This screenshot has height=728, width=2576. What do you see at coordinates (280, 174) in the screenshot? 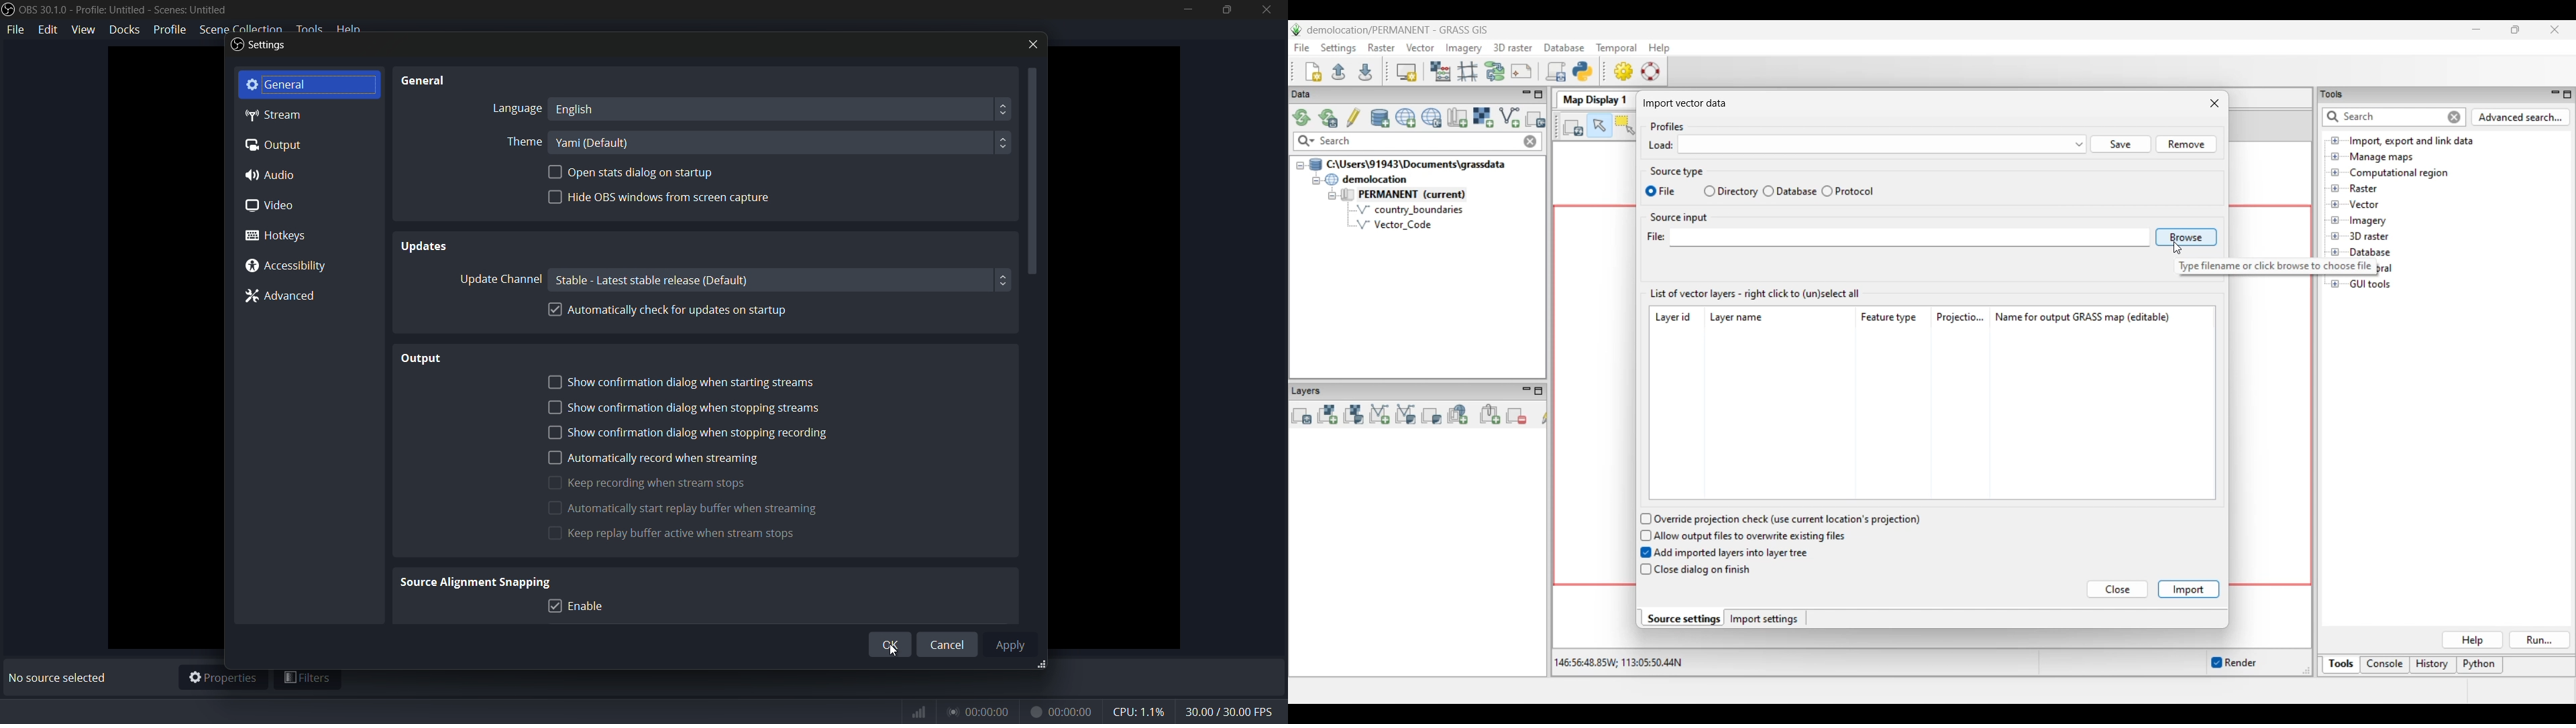
I see `Audio` at bounding box center [280, 174].